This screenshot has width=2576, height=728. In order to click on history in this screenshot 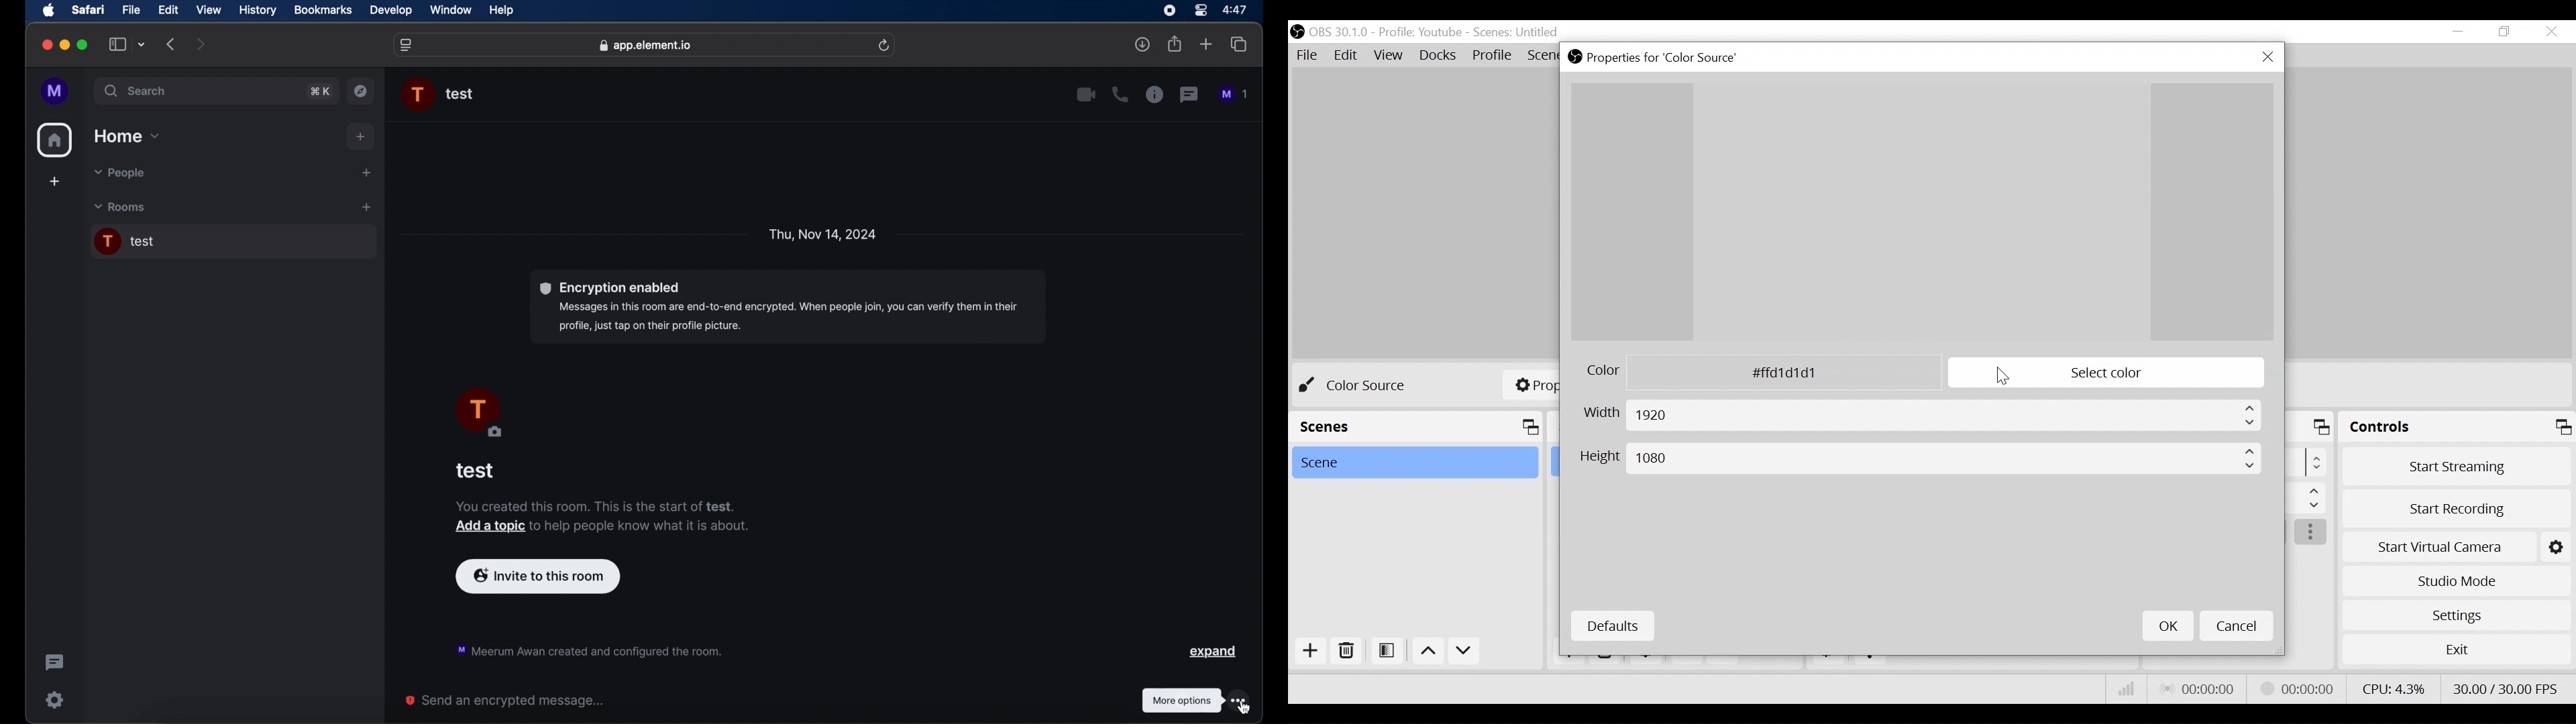, I will do `click(258, 10)`.